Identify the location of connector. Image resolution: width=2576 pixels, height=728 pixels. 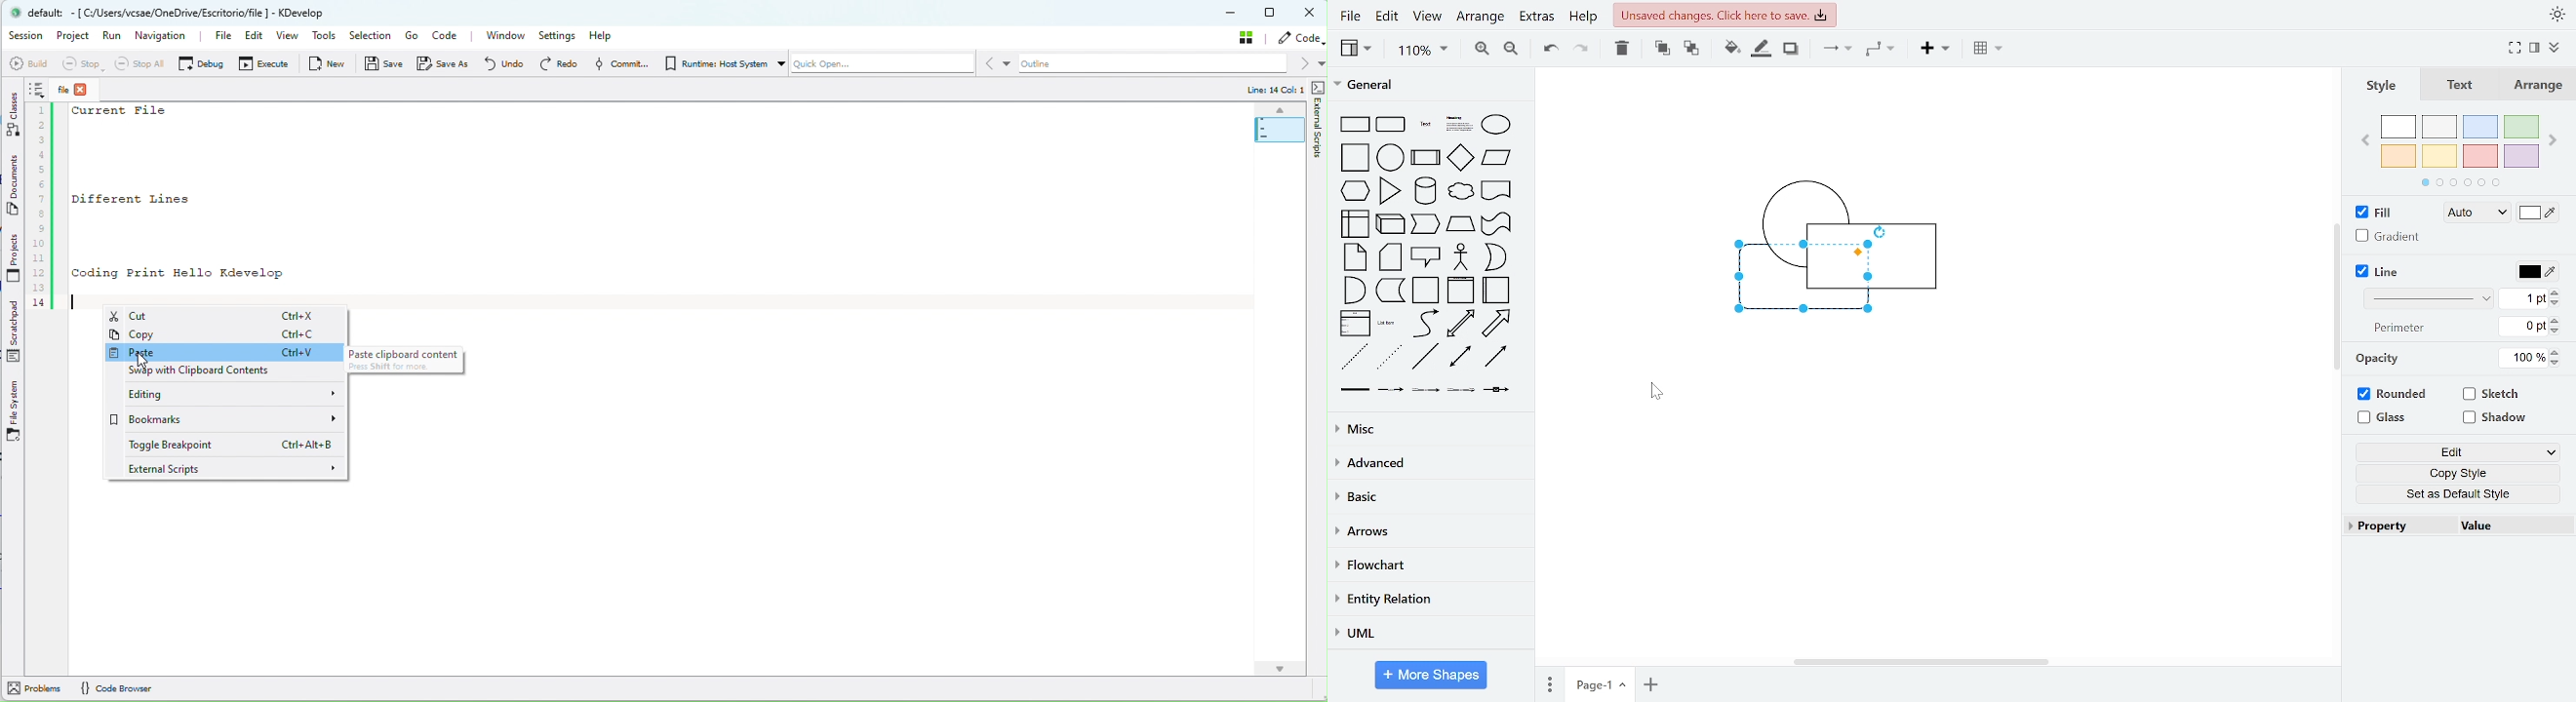
(1836, 54).